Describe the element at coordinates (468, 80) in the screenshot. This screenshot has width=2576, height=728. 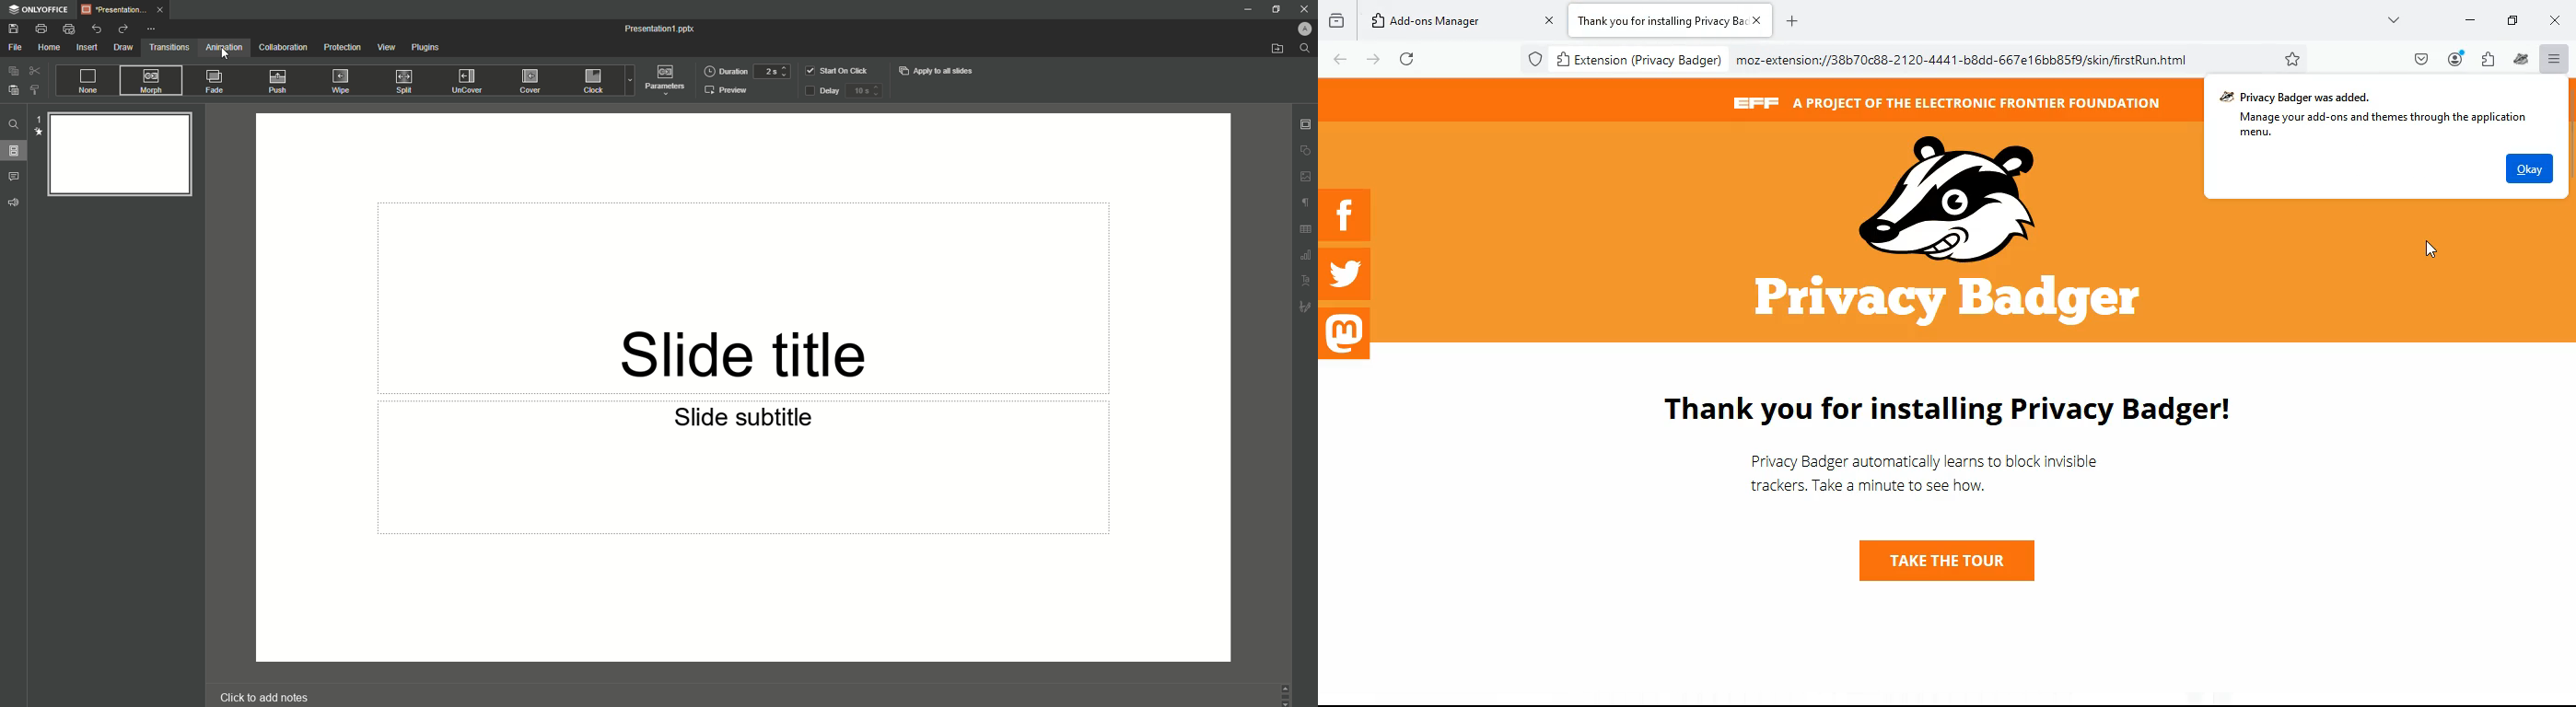
I see `UnCover` at that location.